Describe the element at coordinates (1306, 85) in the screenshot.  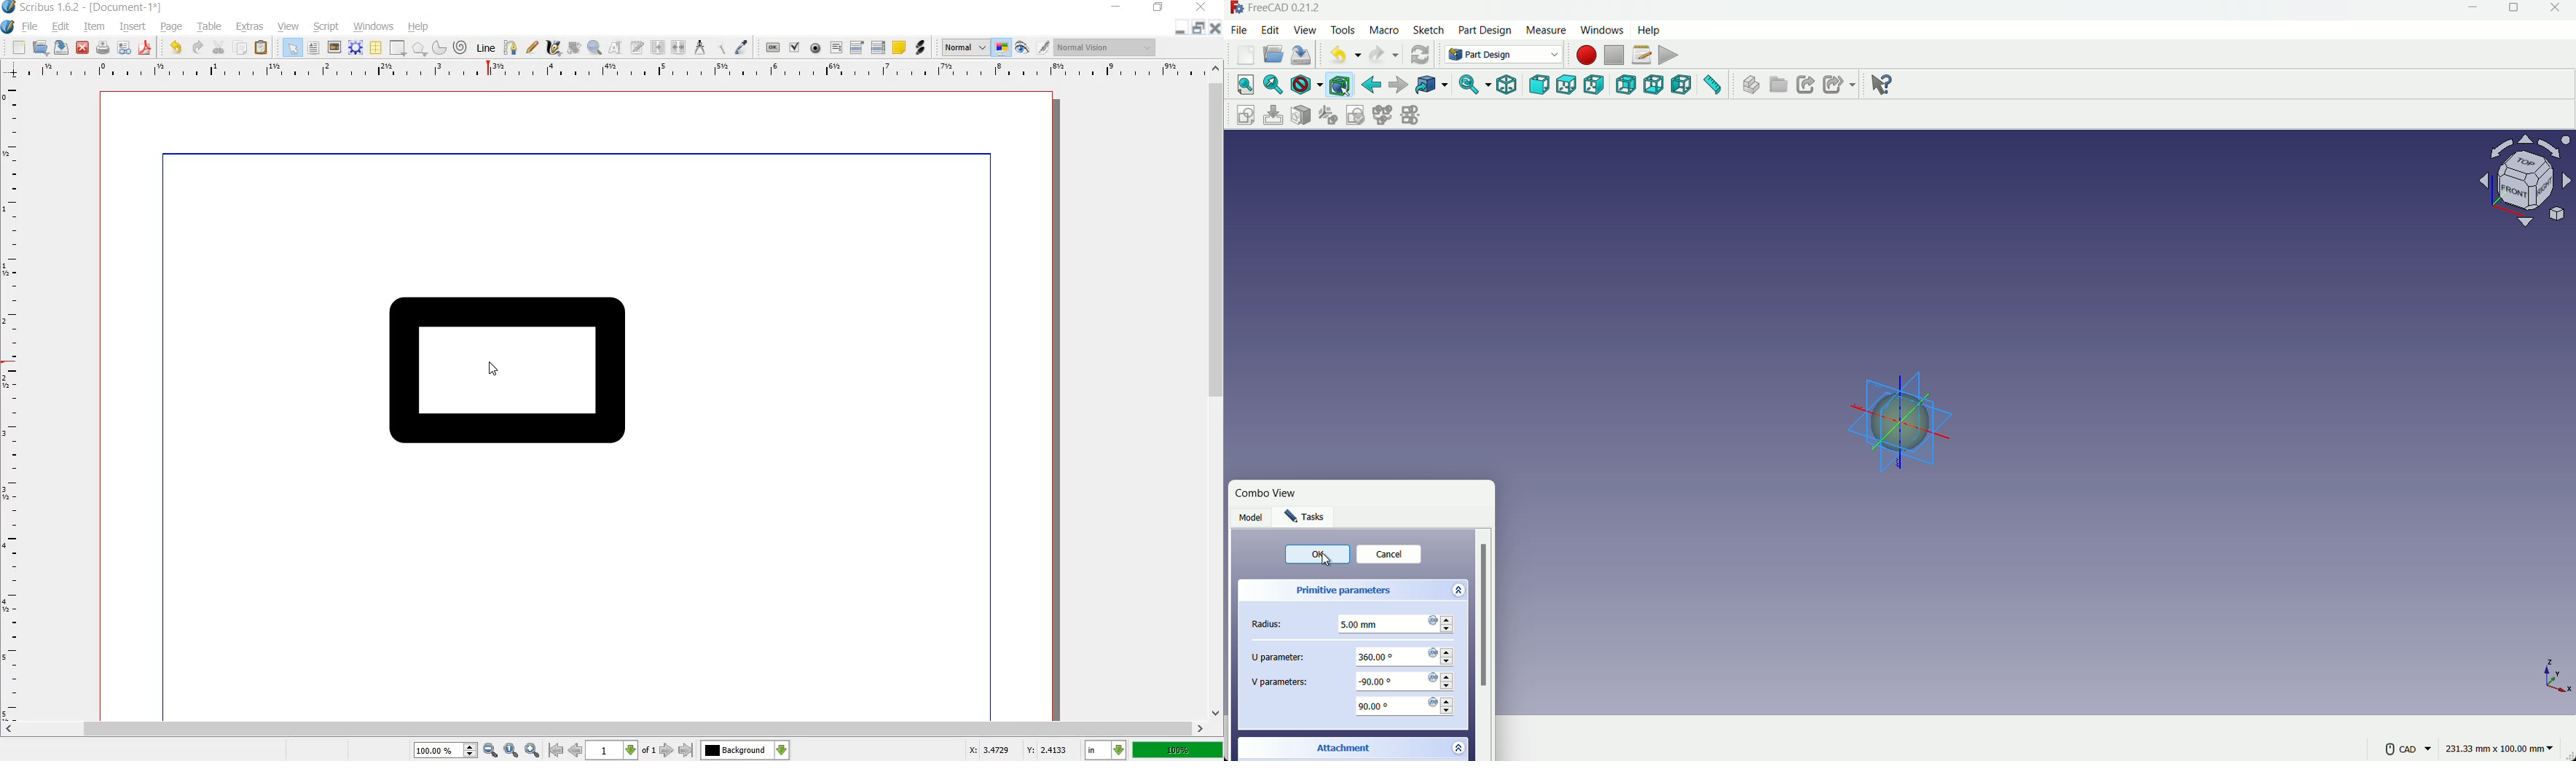
I see `draw styles` at that location.